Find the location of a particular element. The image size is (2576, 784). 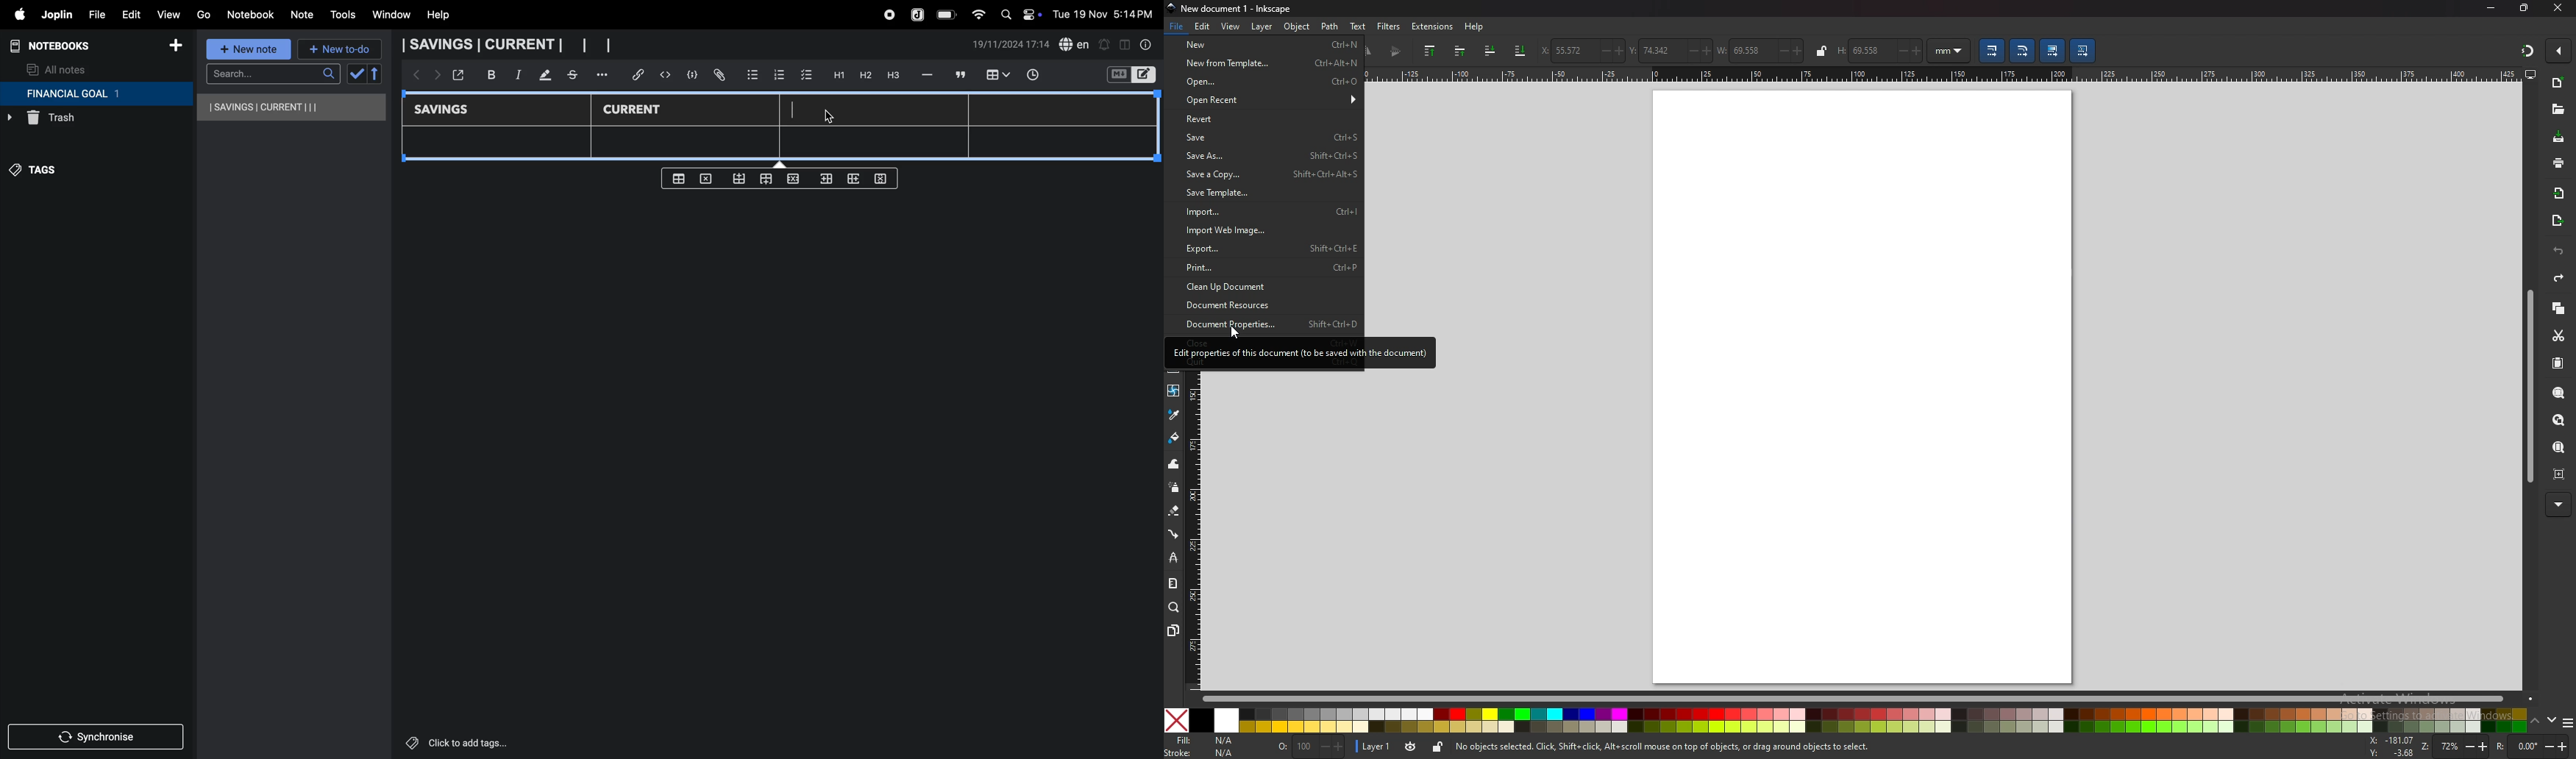

apple widgets is located at coordinates (1019, 13).